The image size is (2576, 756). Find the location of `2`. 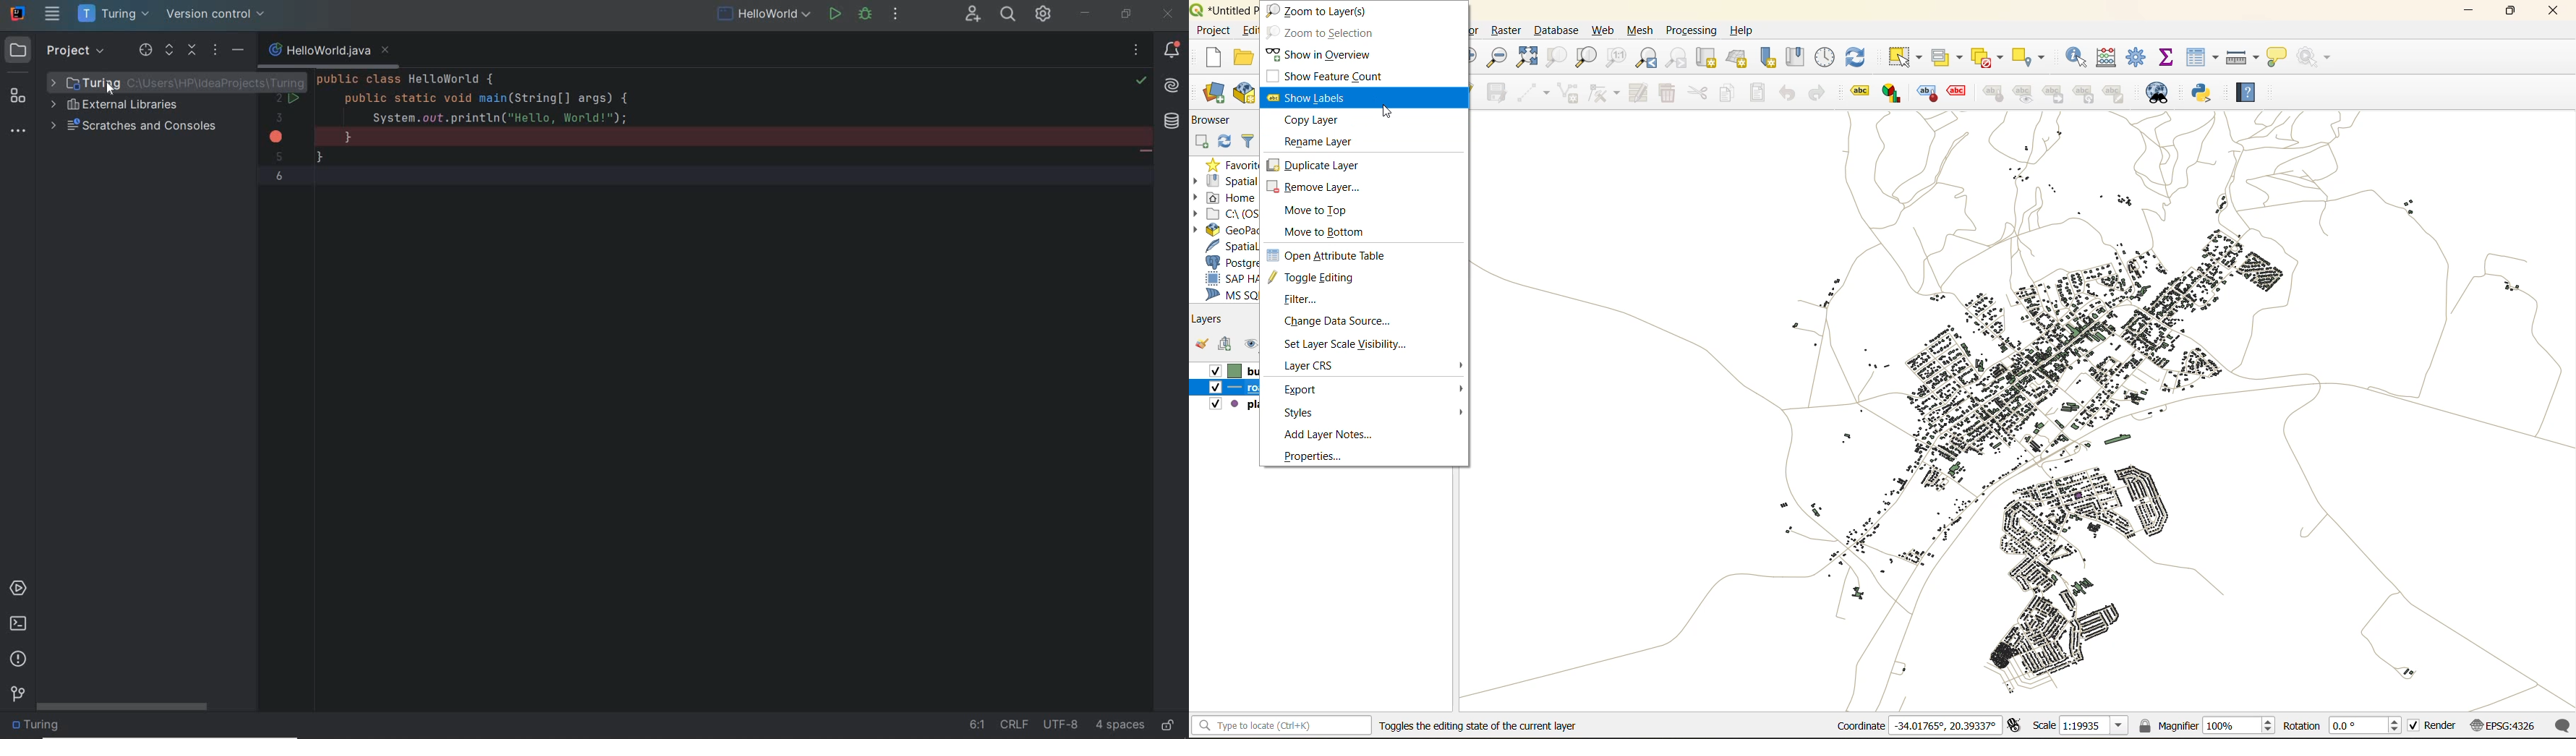

2 is located at coordinates (282, 99).